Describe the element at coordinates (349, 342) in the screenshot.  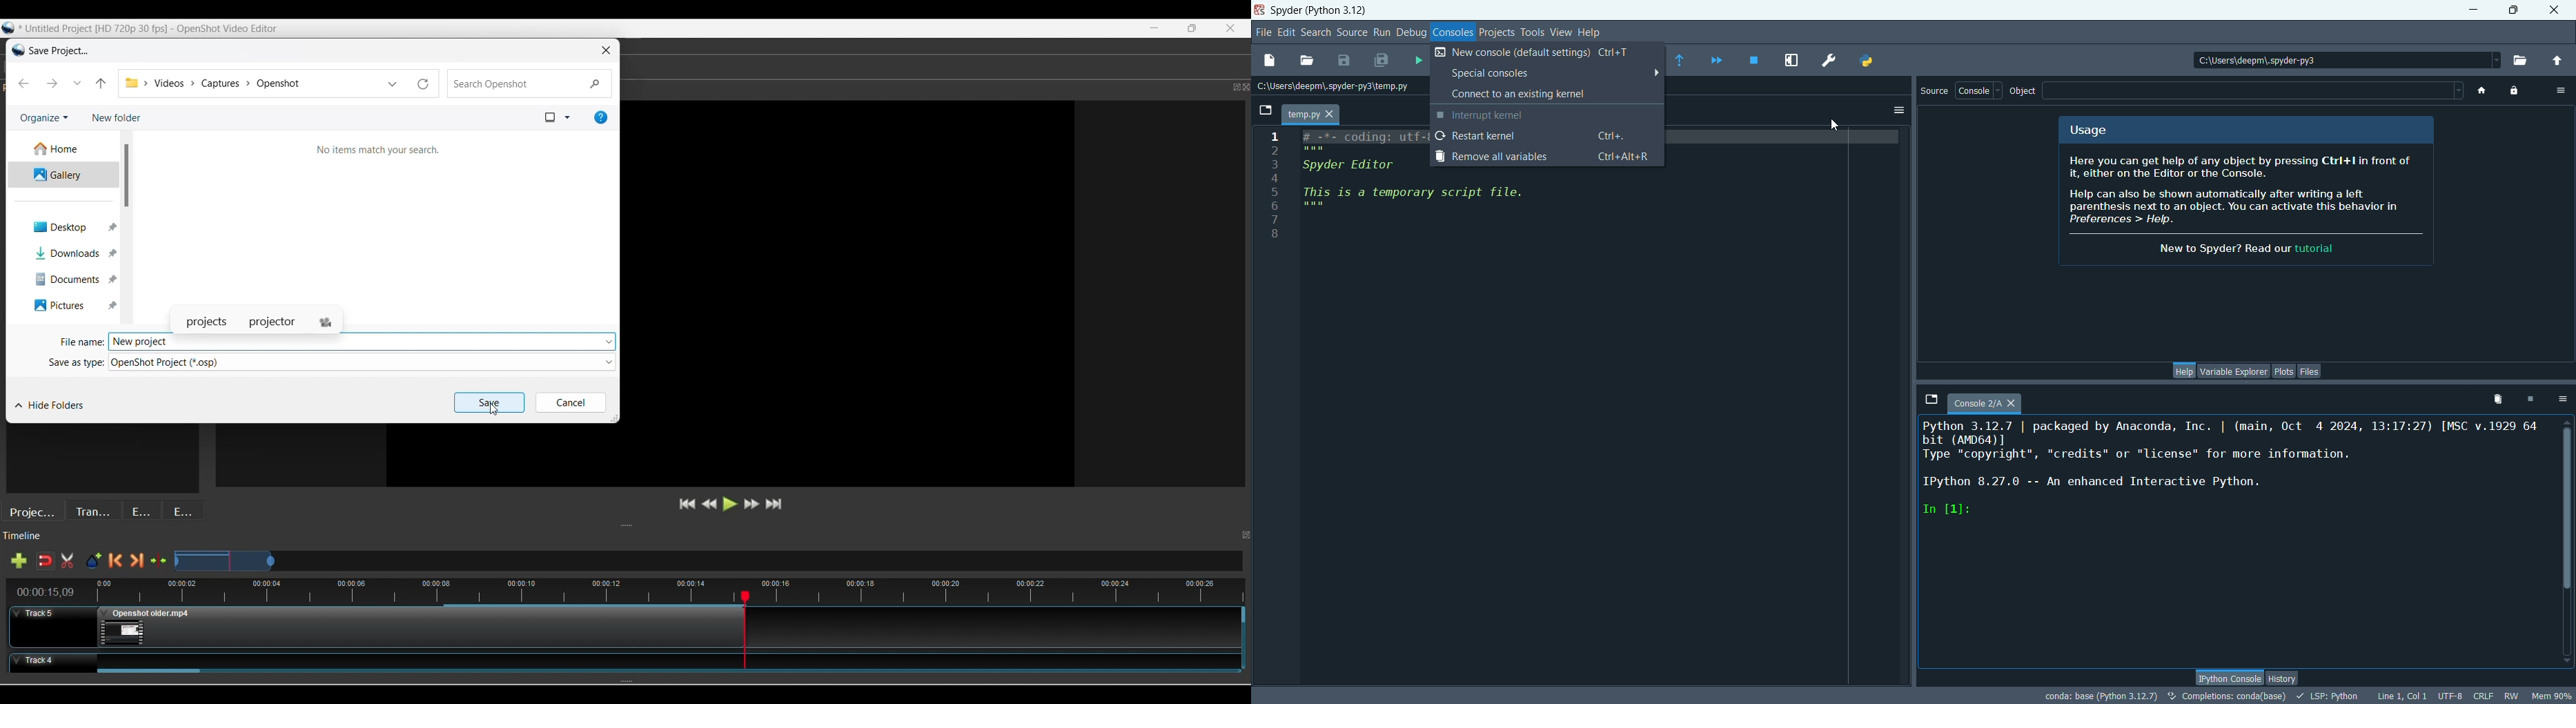
I see `Type File Name` at that location.